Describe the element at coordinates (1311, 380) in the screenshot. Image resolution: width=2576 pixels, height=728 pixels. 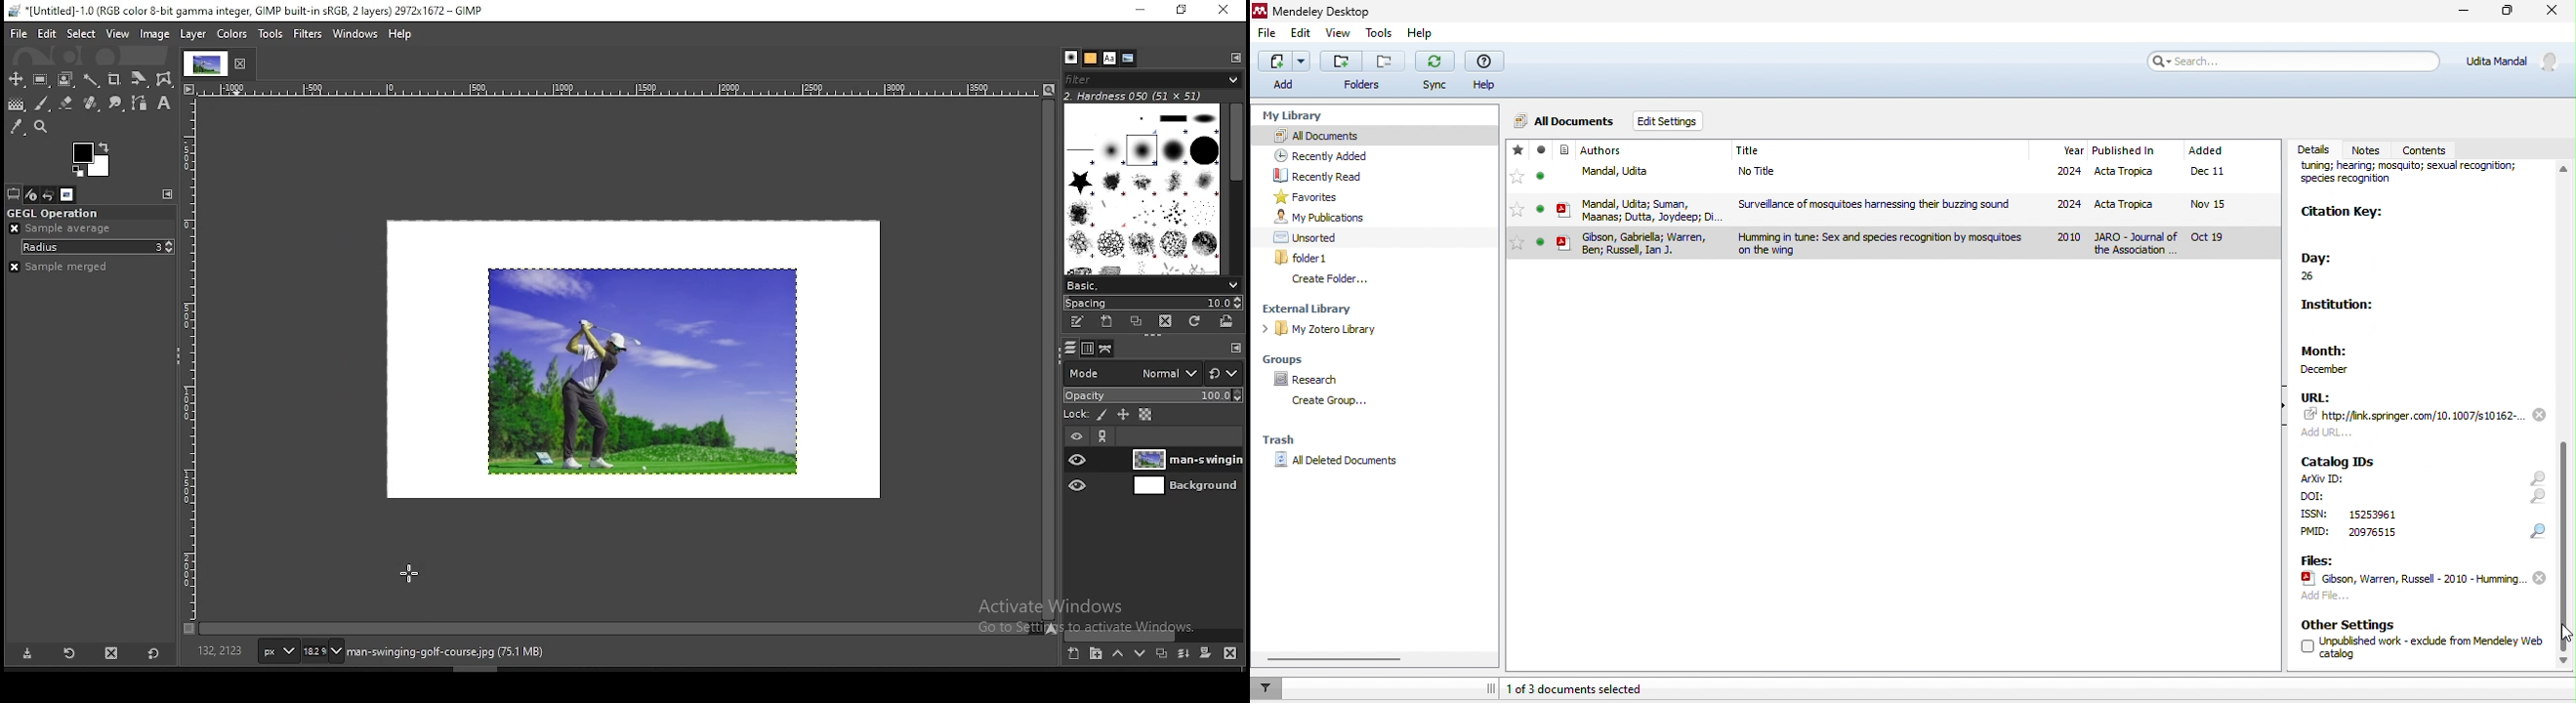
I see `research` at that location.